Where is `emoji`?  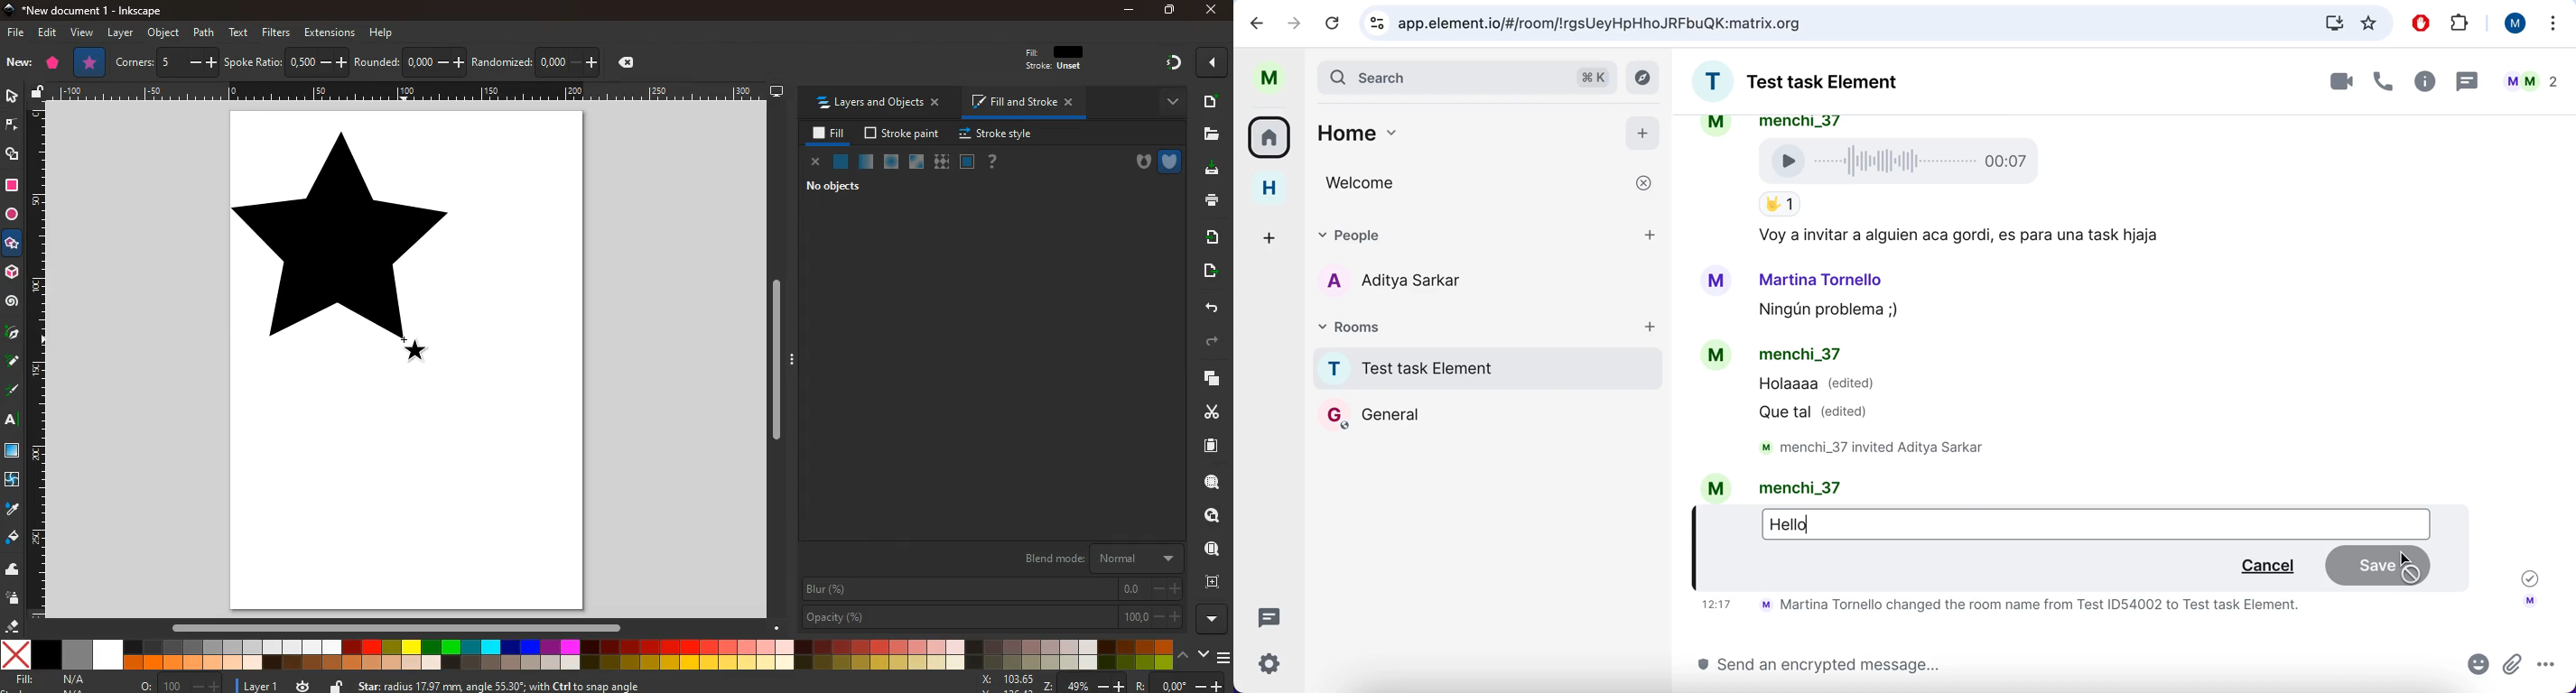 emoji is located at coordinates (2479, 668).